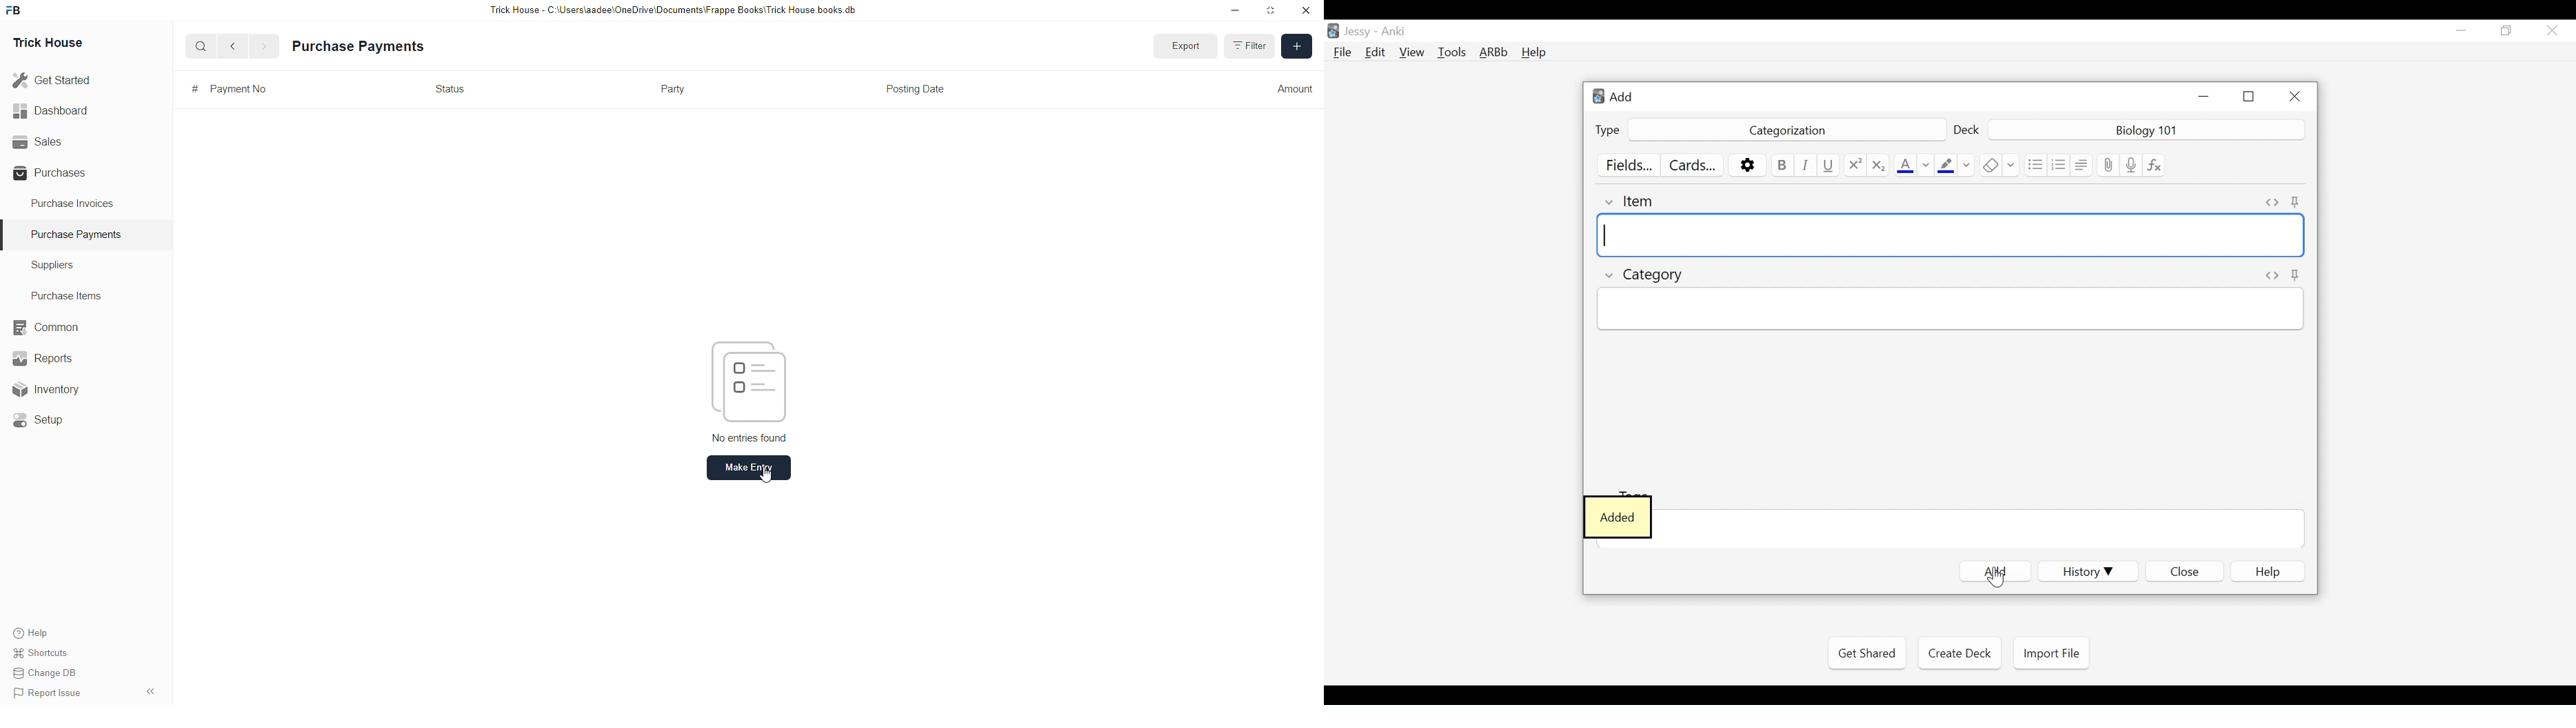  I want to click on Trick House, so click(50, 40).